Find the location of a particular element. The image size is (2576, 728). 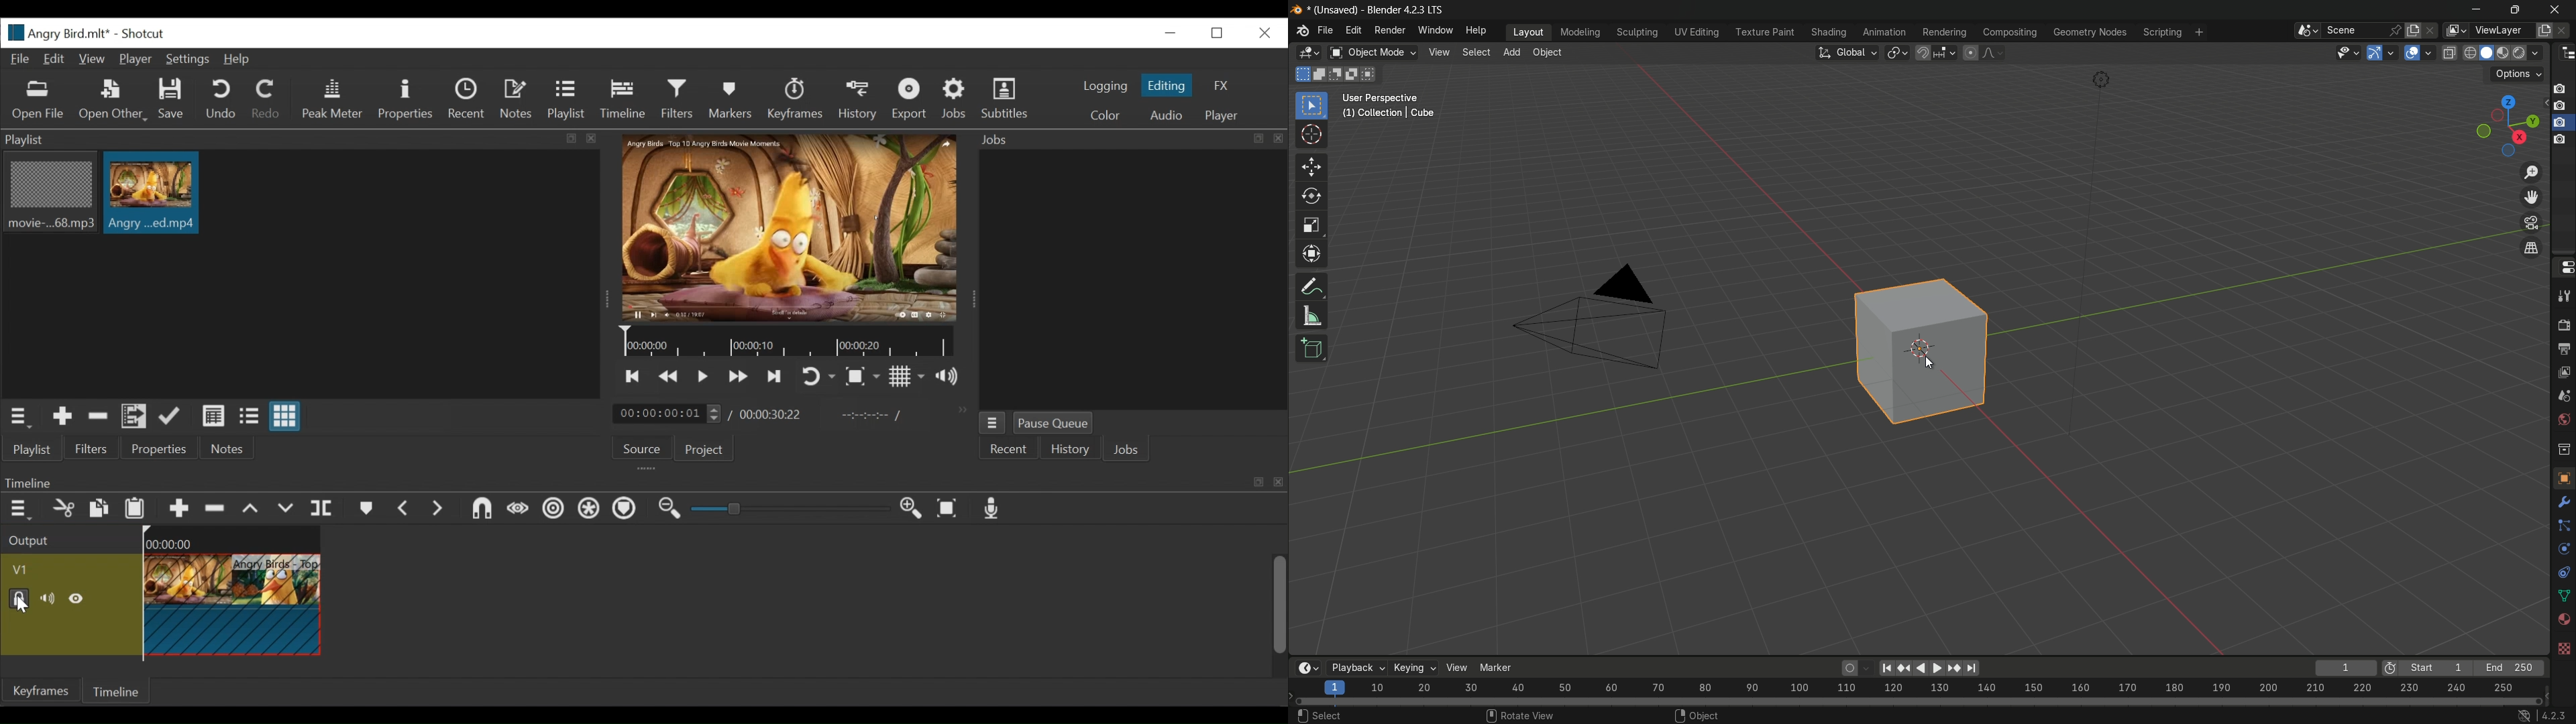

Markers is located at coordinates (728, 100).